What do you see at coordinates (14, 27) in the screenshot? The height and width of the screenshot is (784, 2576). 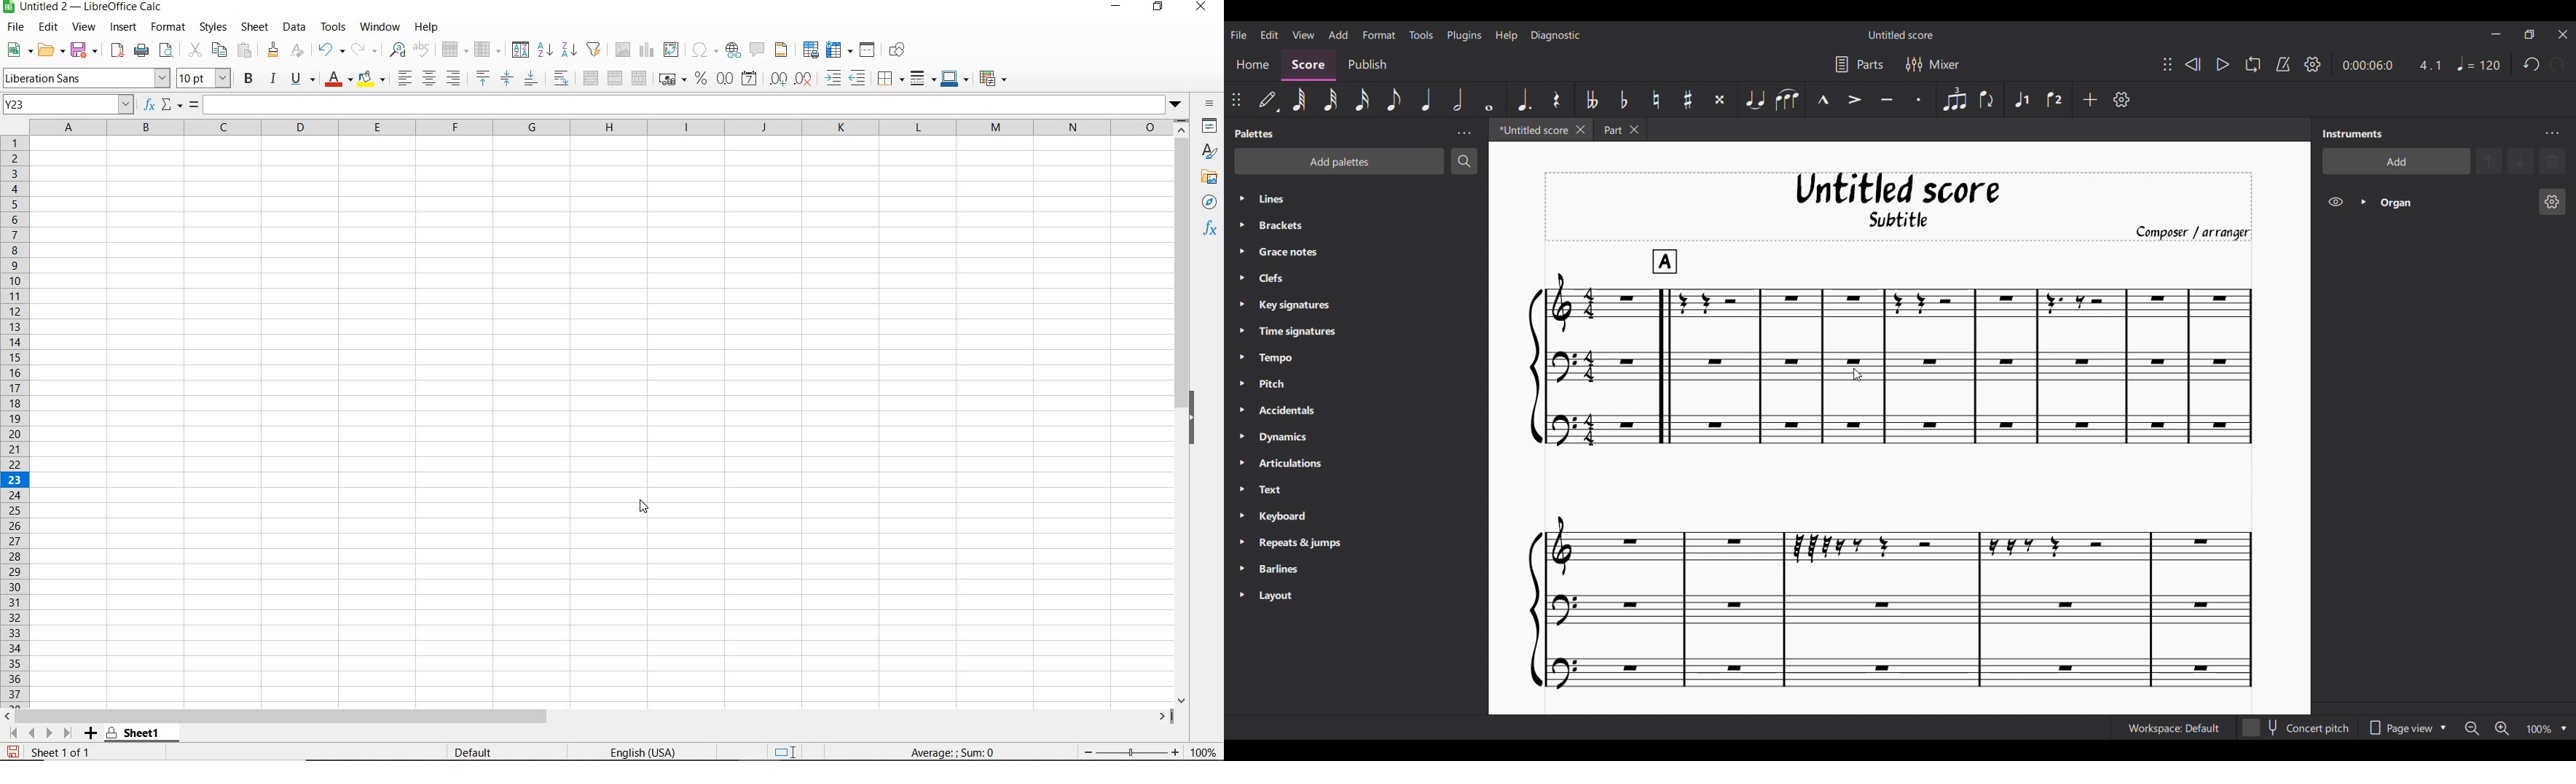 I see `FILE` at bounding box center [14, 27].